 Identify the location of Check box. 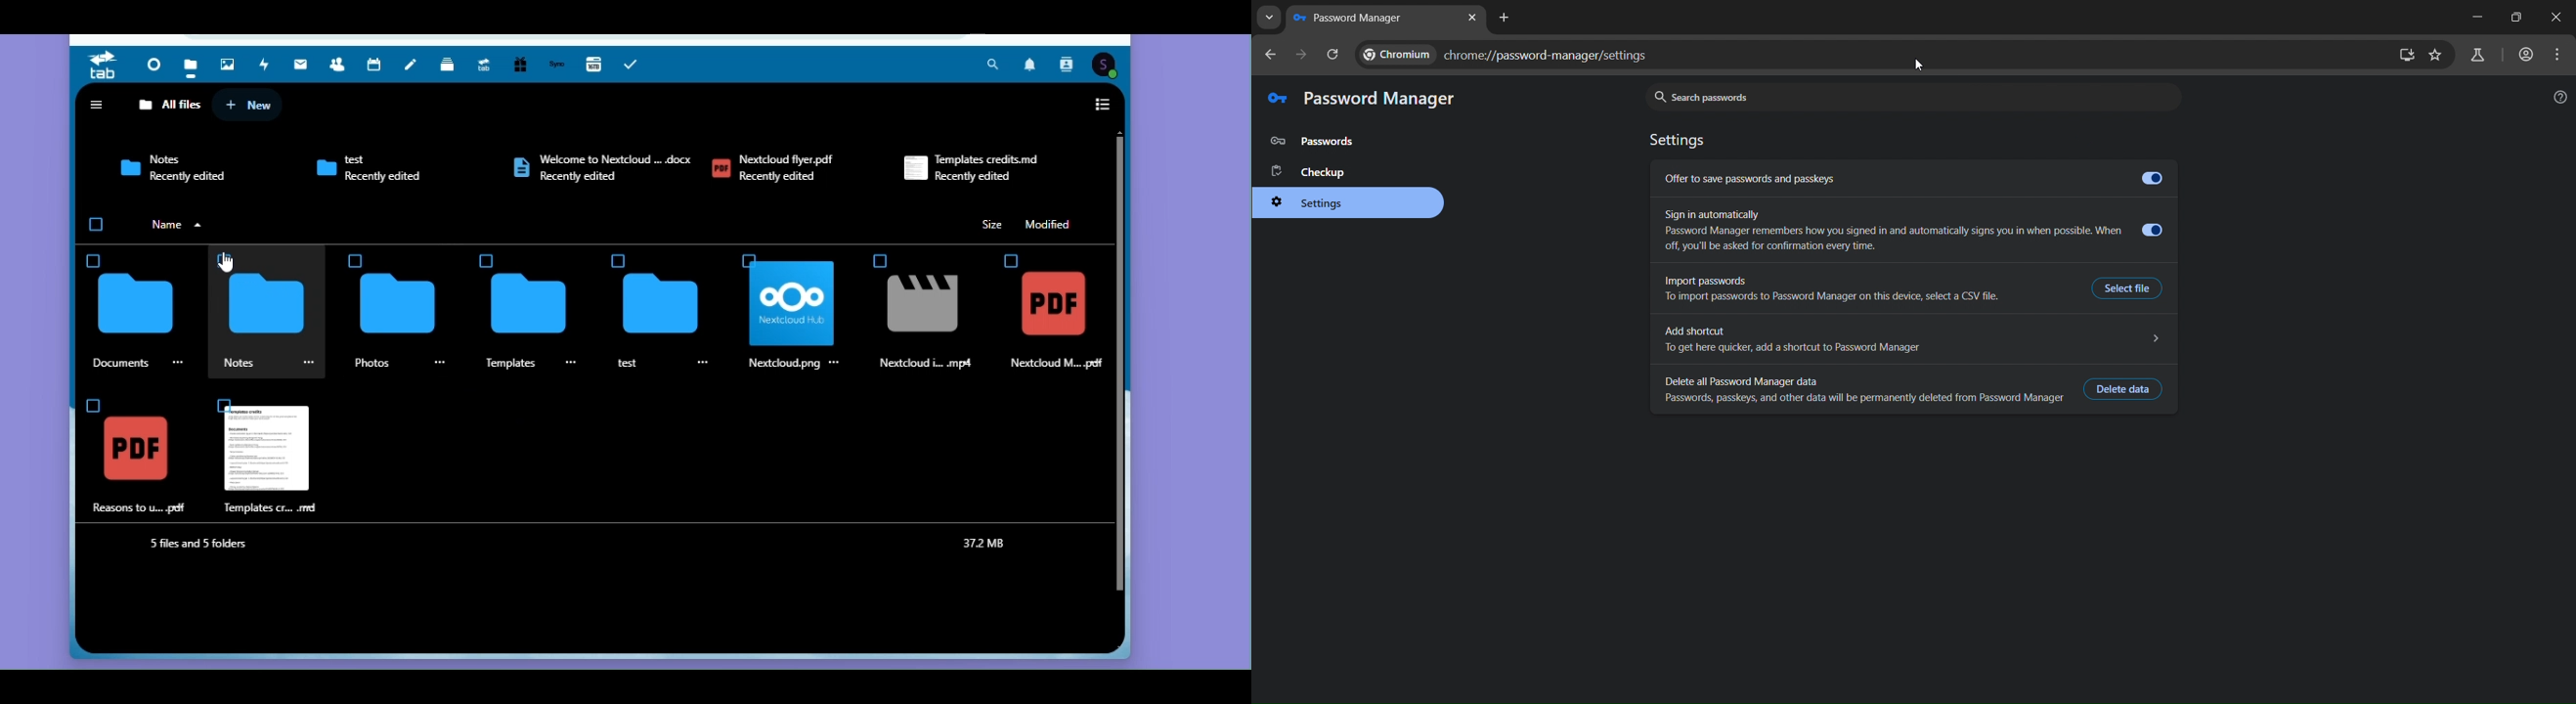
(89, 405).